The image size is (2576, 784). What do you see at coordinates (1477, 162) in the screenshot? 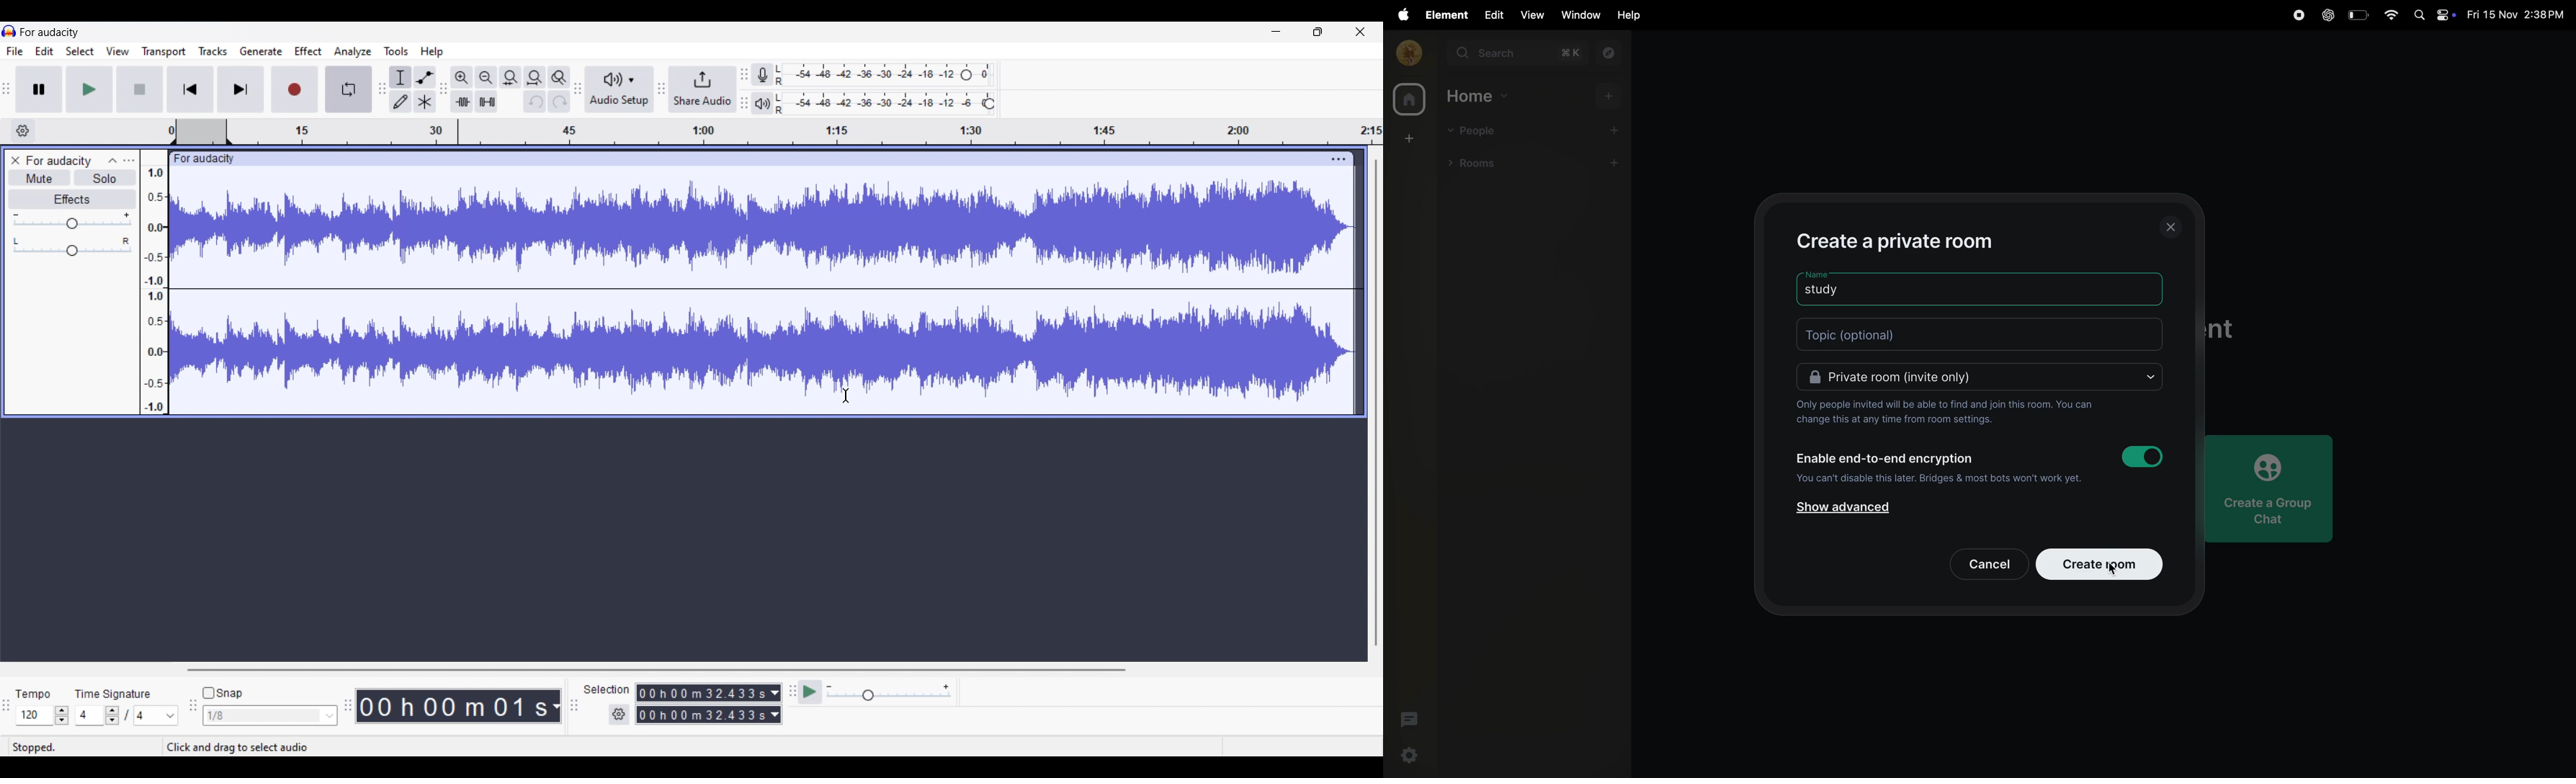
I see `rooms` at bounding box center [1477, 162].